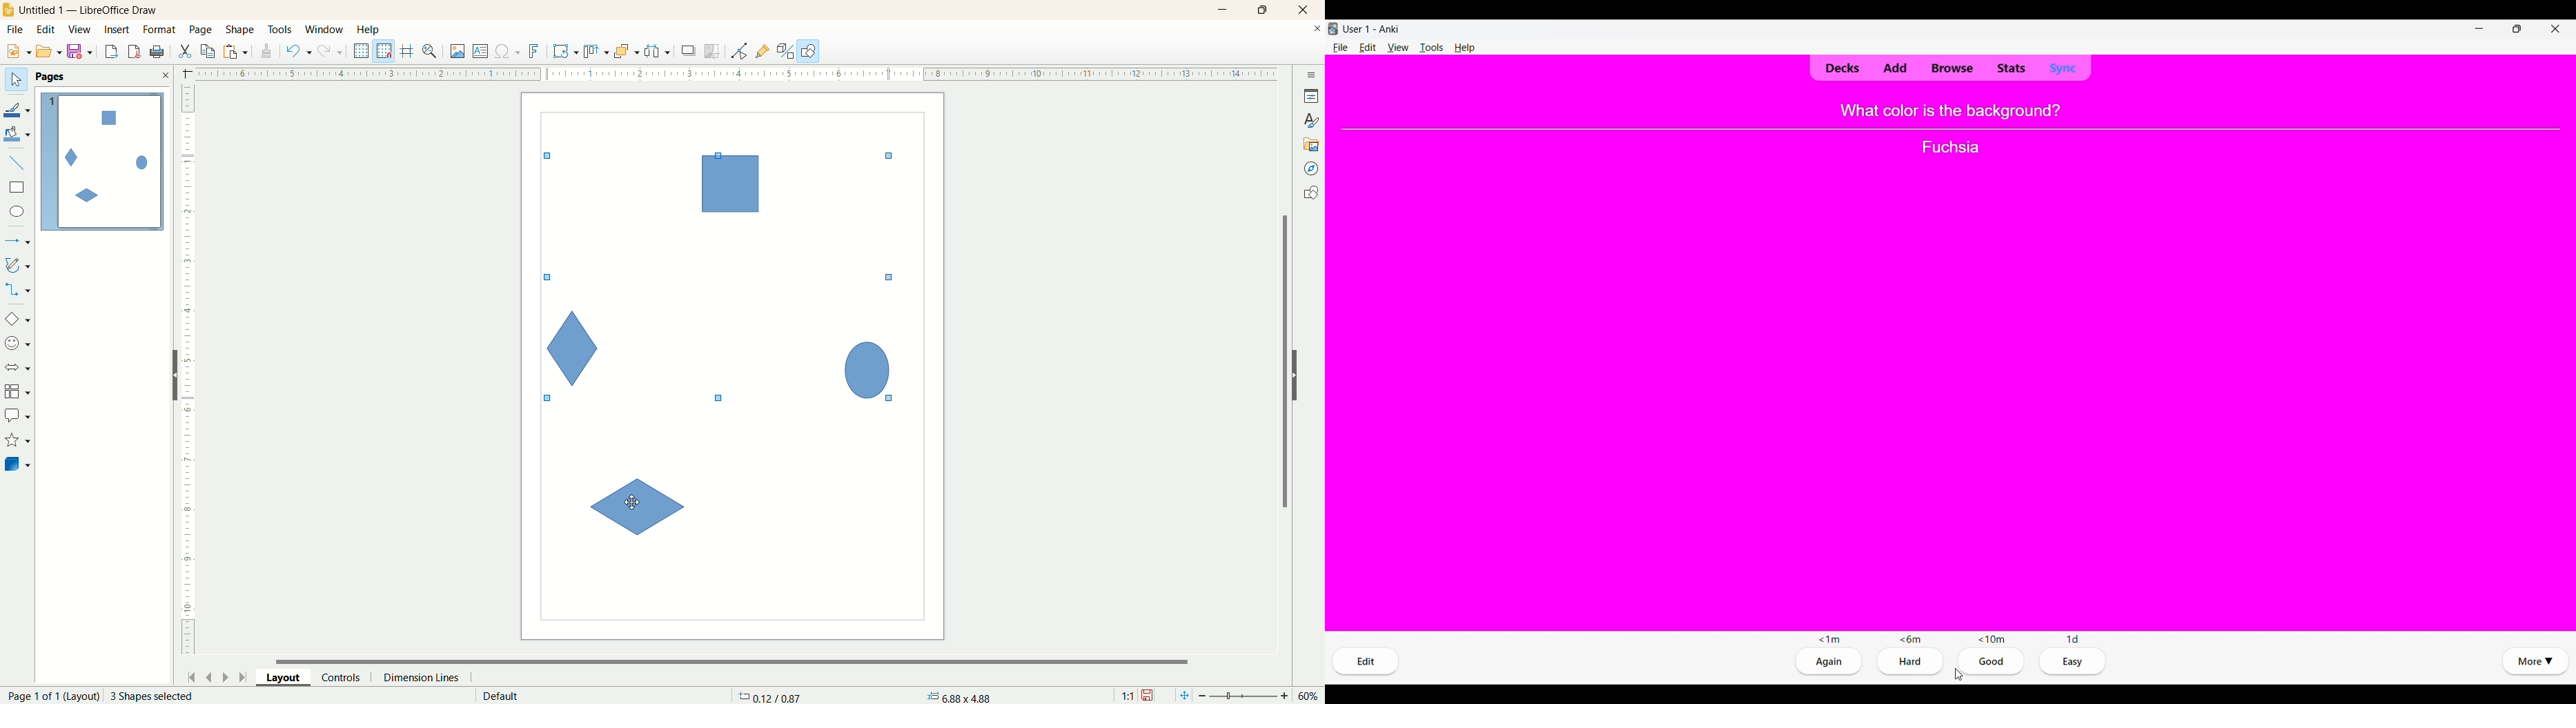 The width and height of the screenshot is (2576, 728). I want to click on zoom factor, so click(1246, 696).